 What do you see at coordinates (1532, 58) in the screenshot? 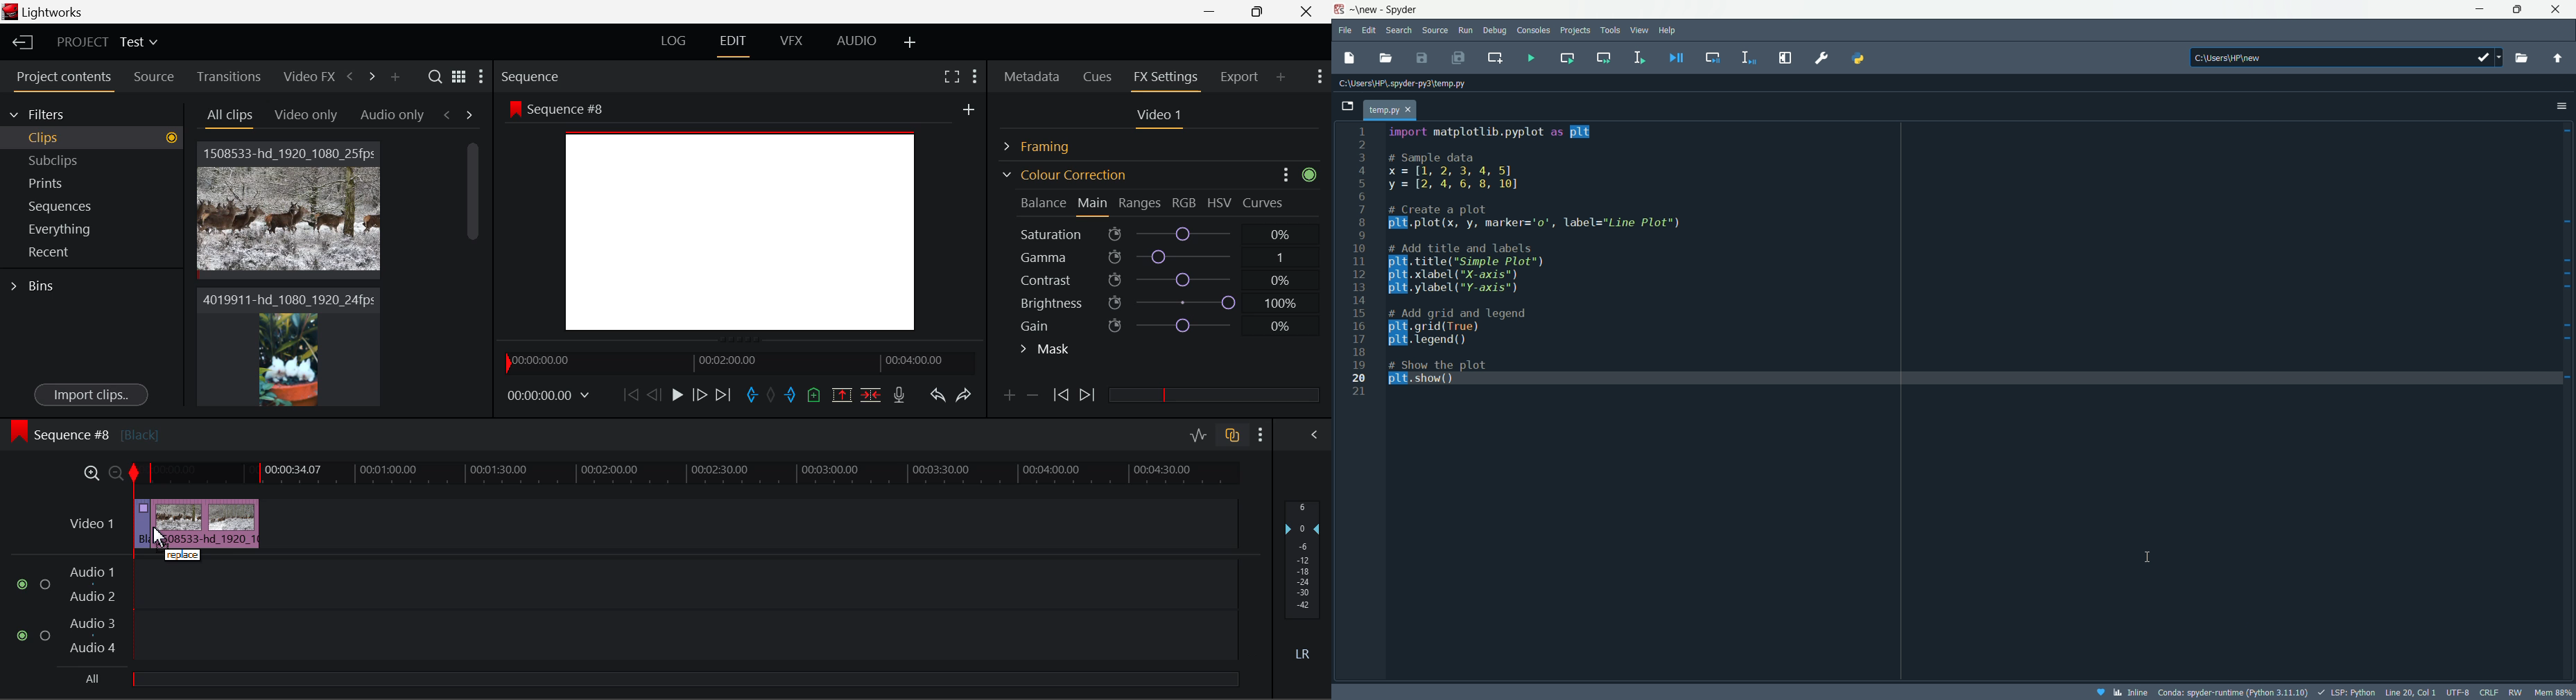
I see `run file` at bounding box center [1532, 58].